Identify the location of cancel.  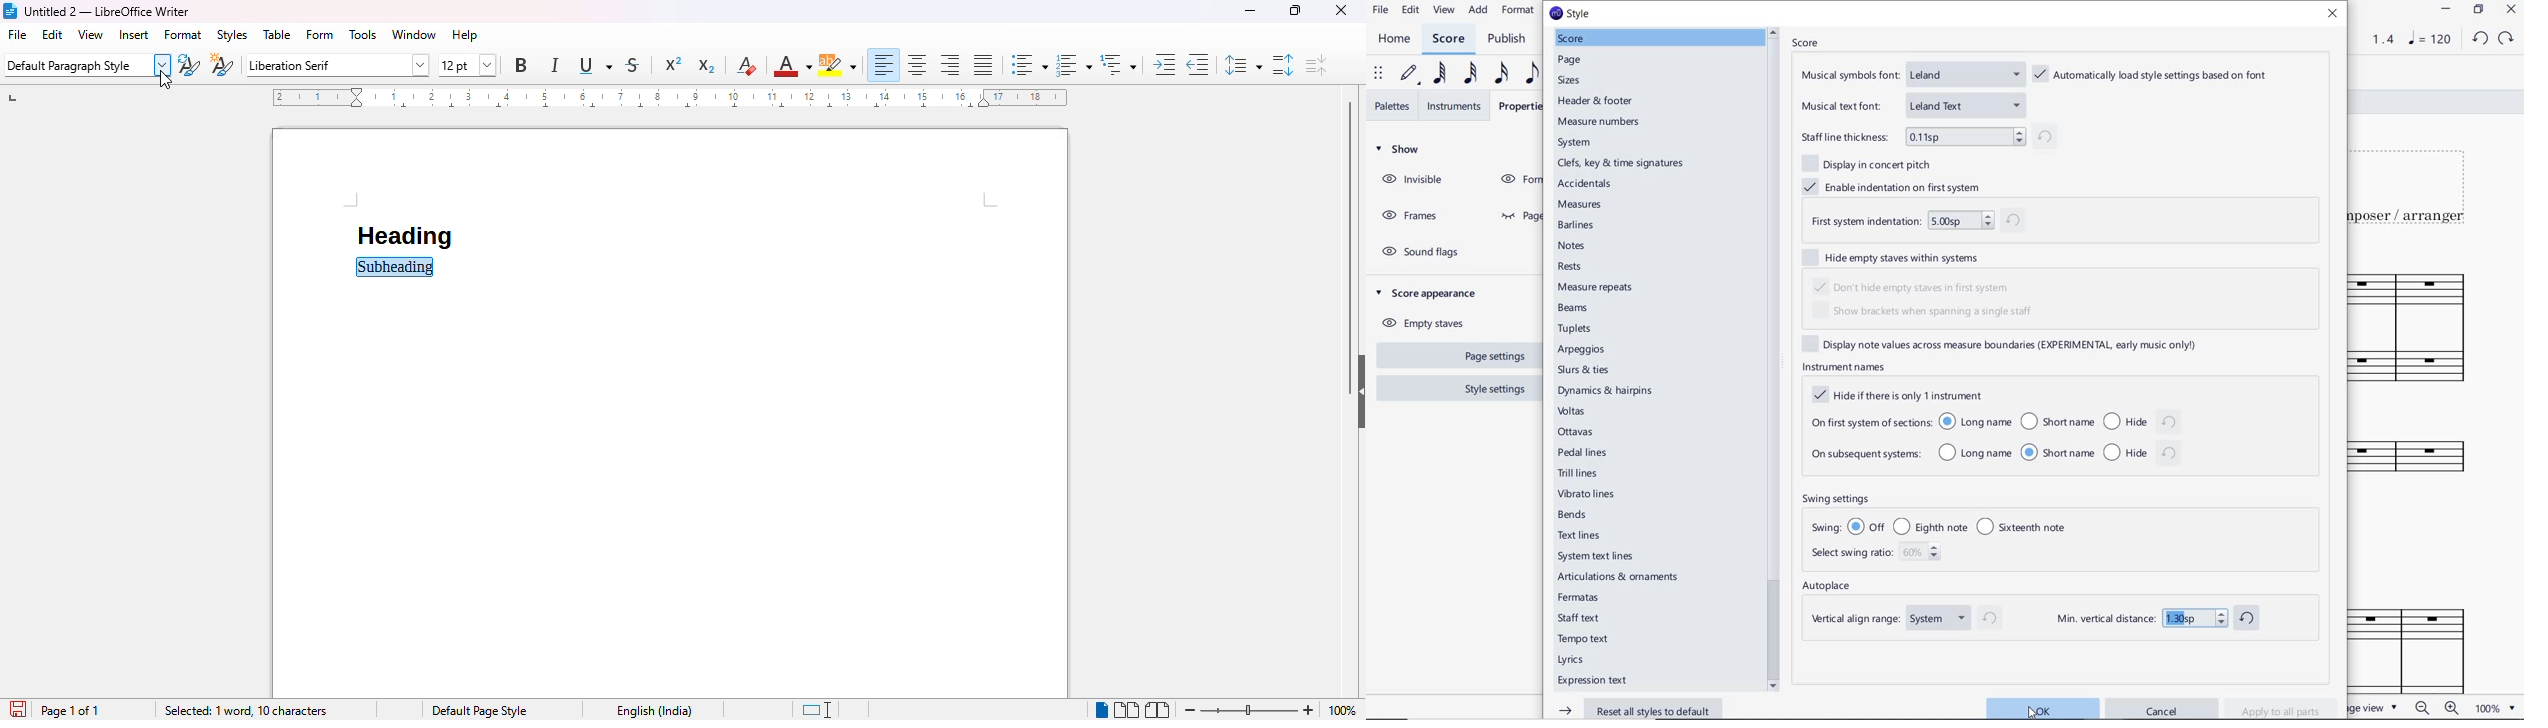
(2164, 706).